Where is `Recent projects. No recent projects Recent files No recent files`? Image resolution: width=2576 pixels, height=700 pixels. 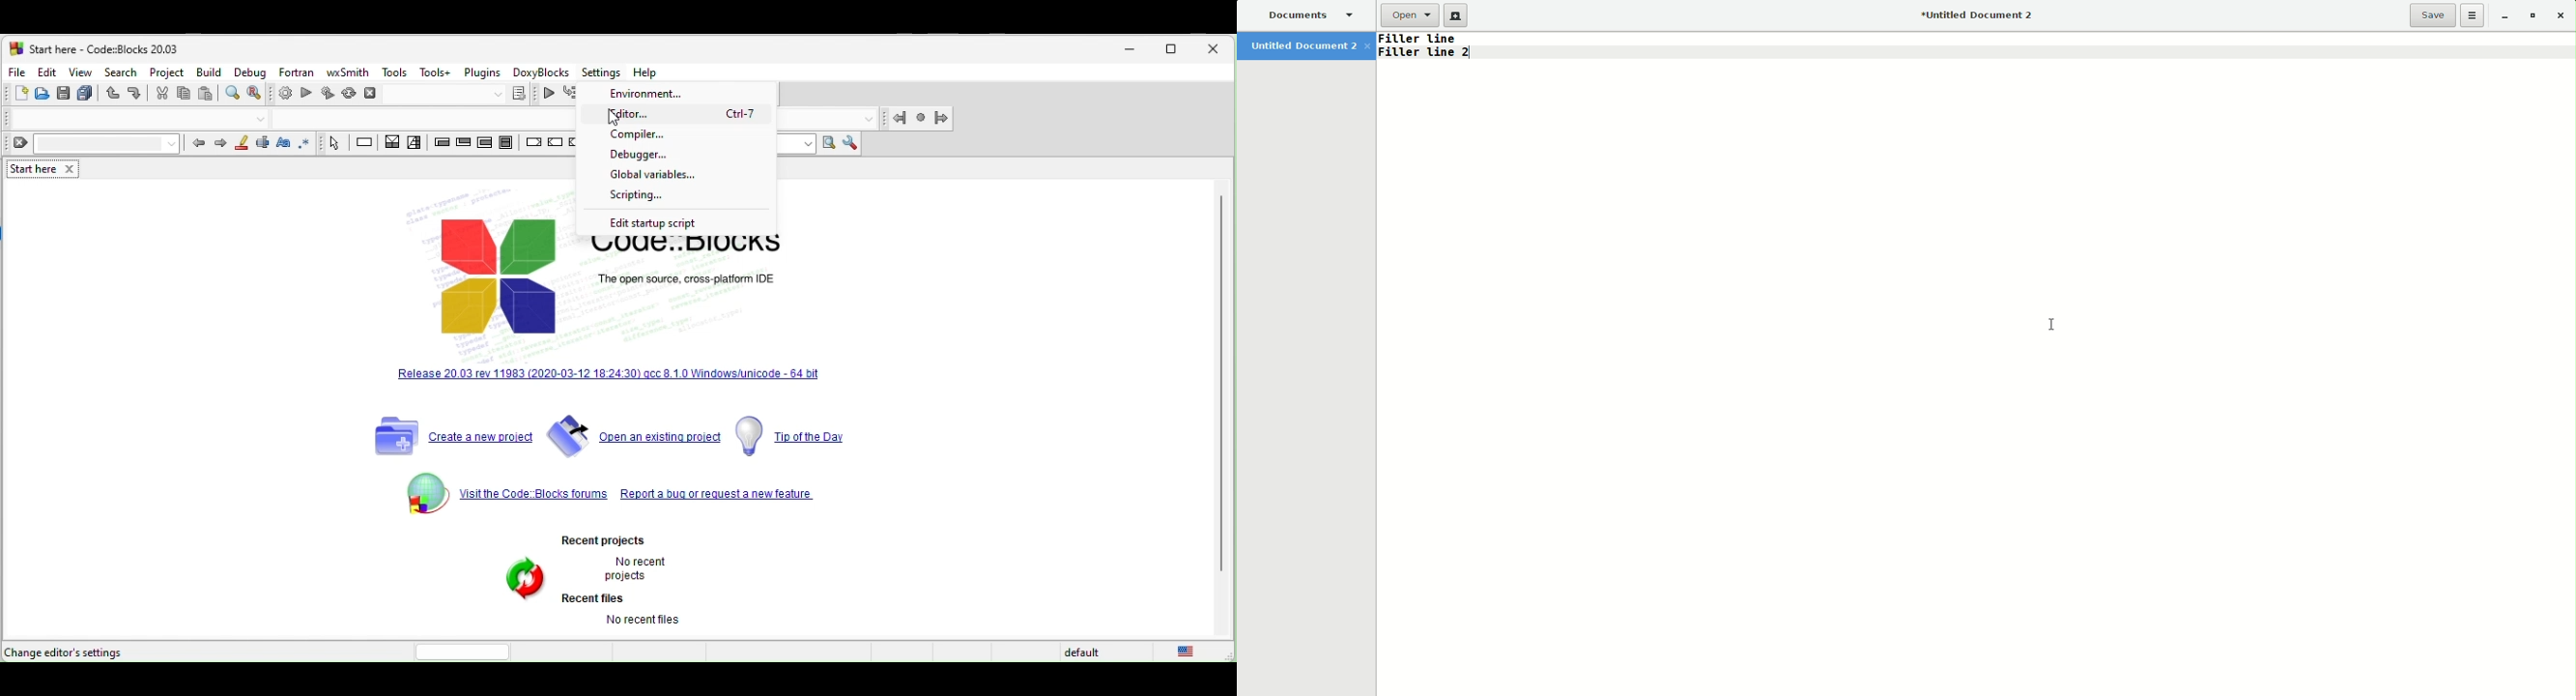
Recent projects. No recent projects Recent files No recent files is located at coordinates (596, 580).